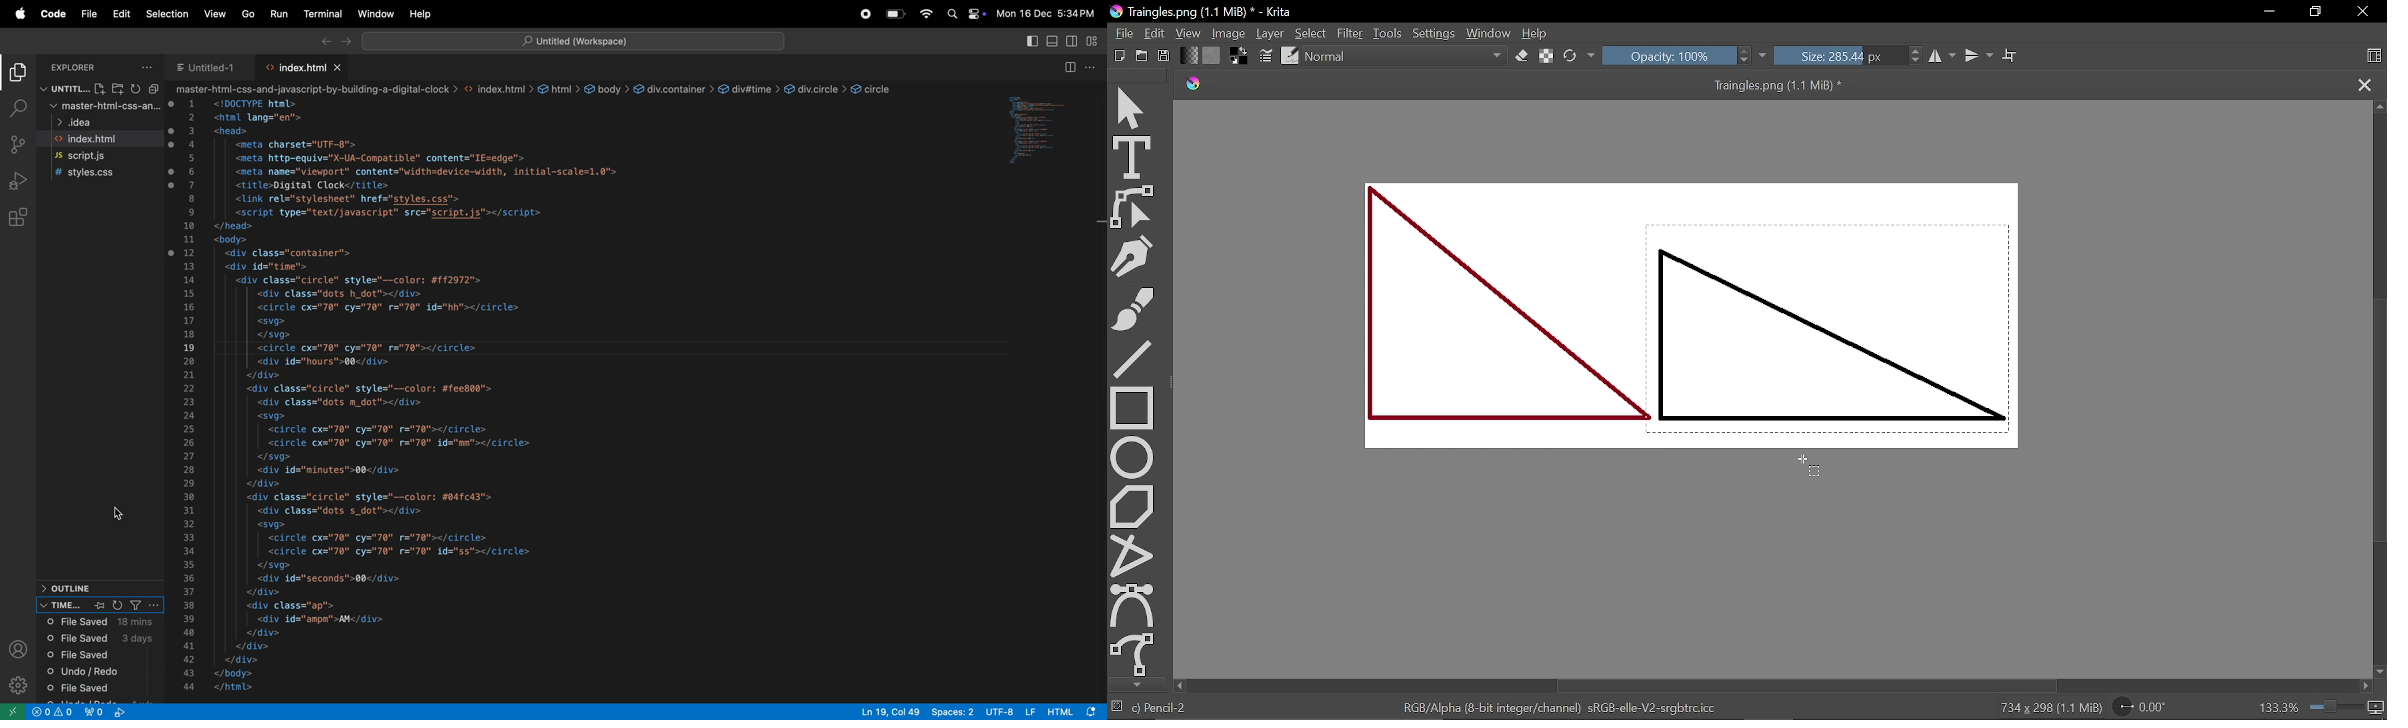 The height and width of the screenshot is (728, 2408). What do you see at coordinates (1820, 472) in the screenshot?
I see `Cursor` at bounding box center [1820, 472].